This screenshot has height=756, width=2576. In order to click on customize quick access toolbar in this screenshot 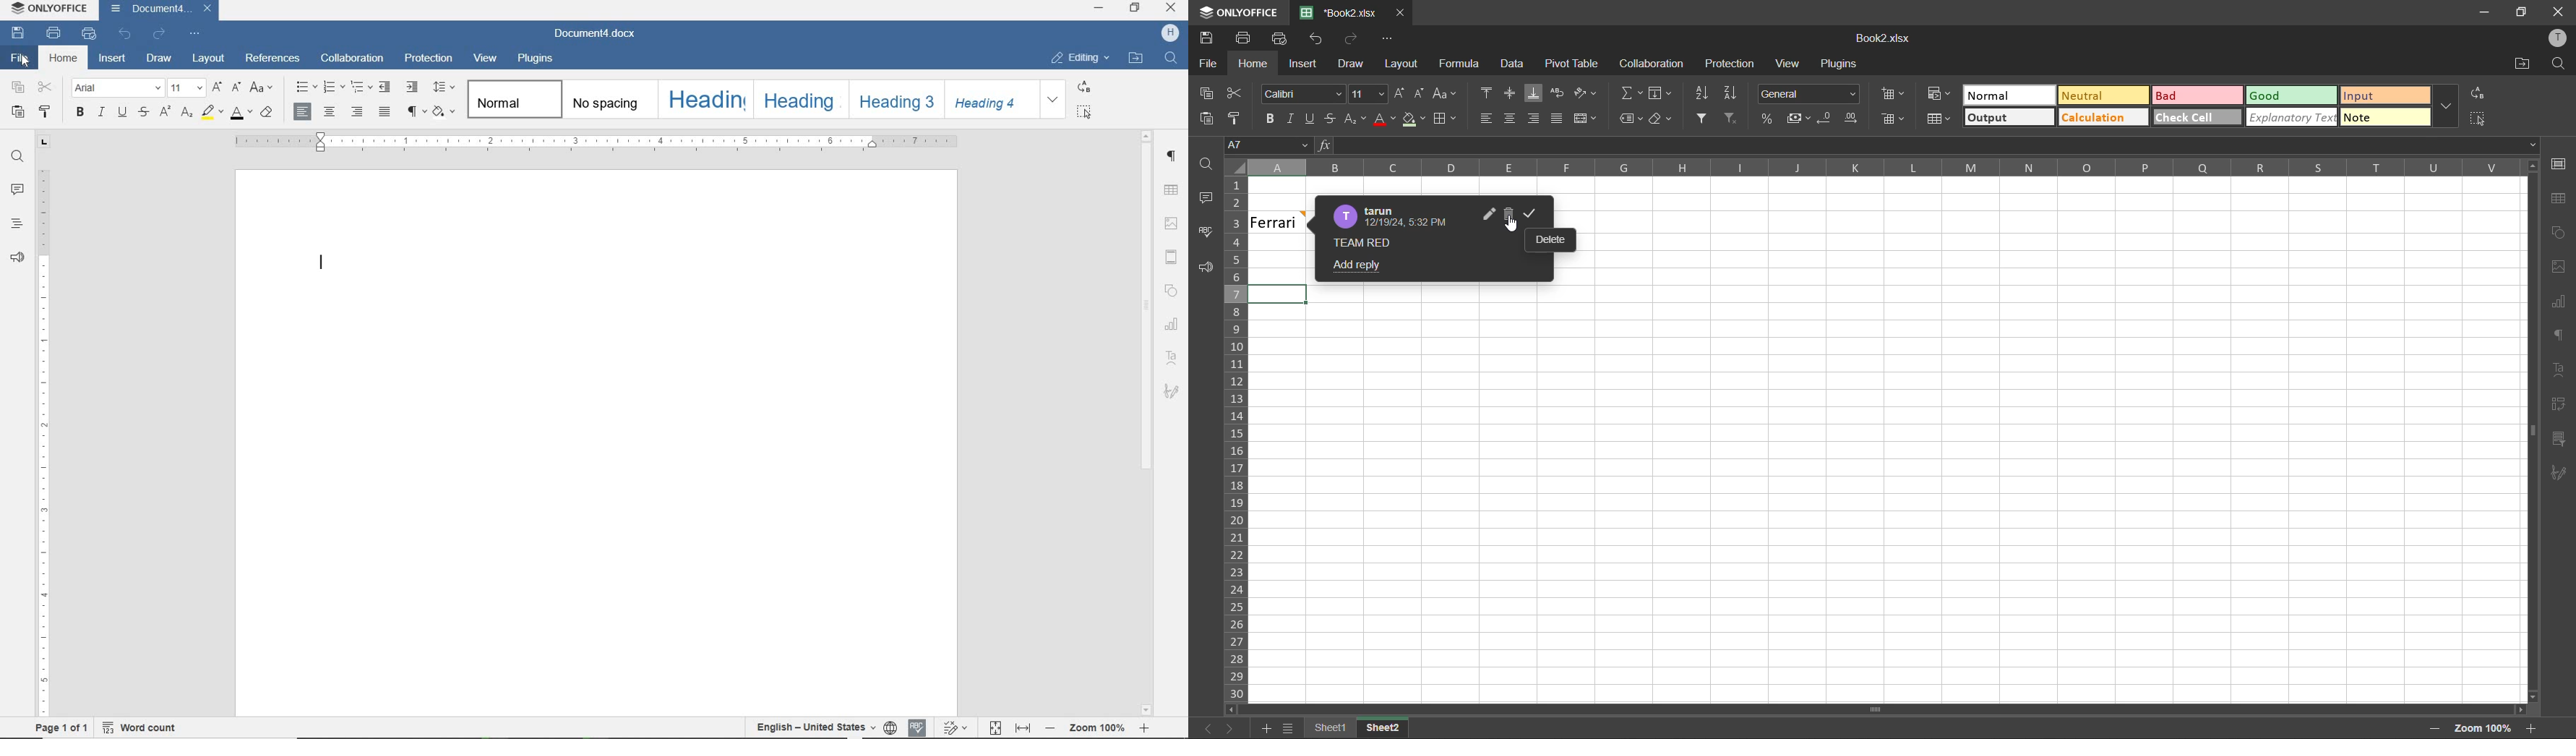, I will do `click(195, 34)`.